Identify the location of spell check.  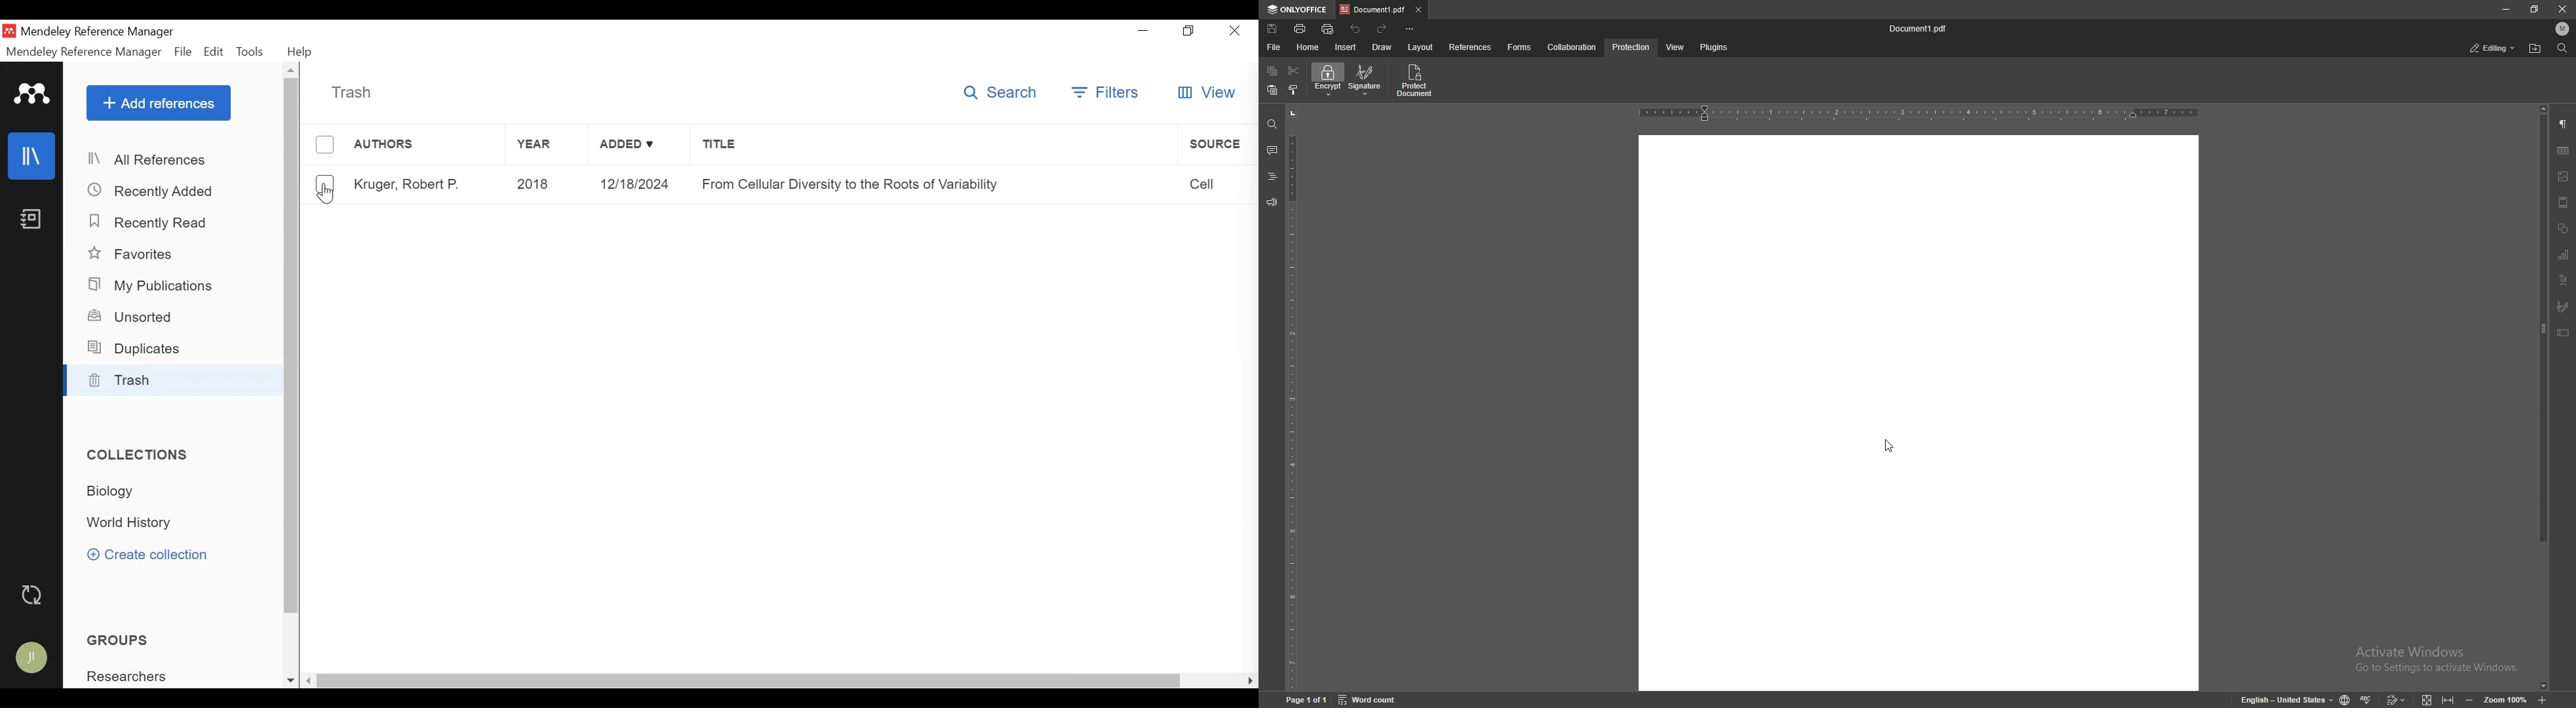
(2367, 699).